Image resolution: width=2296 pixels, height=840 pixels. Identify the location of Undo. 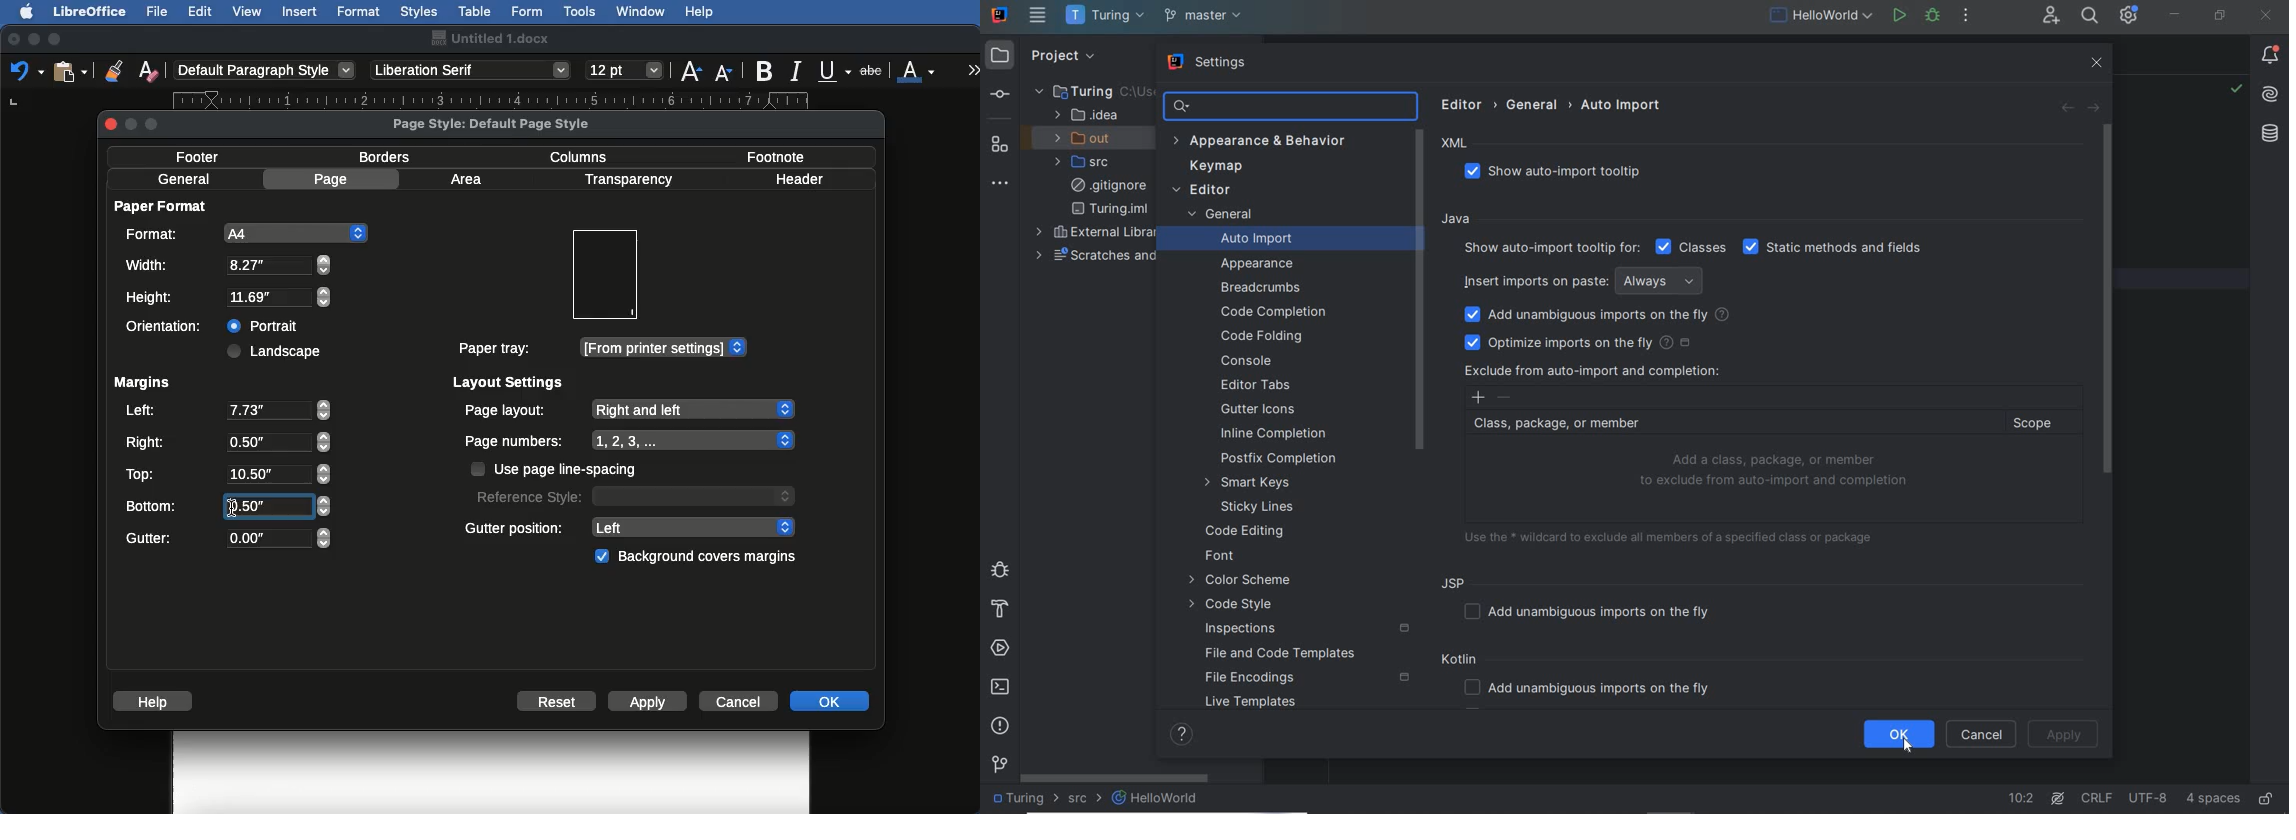
(26, 70).